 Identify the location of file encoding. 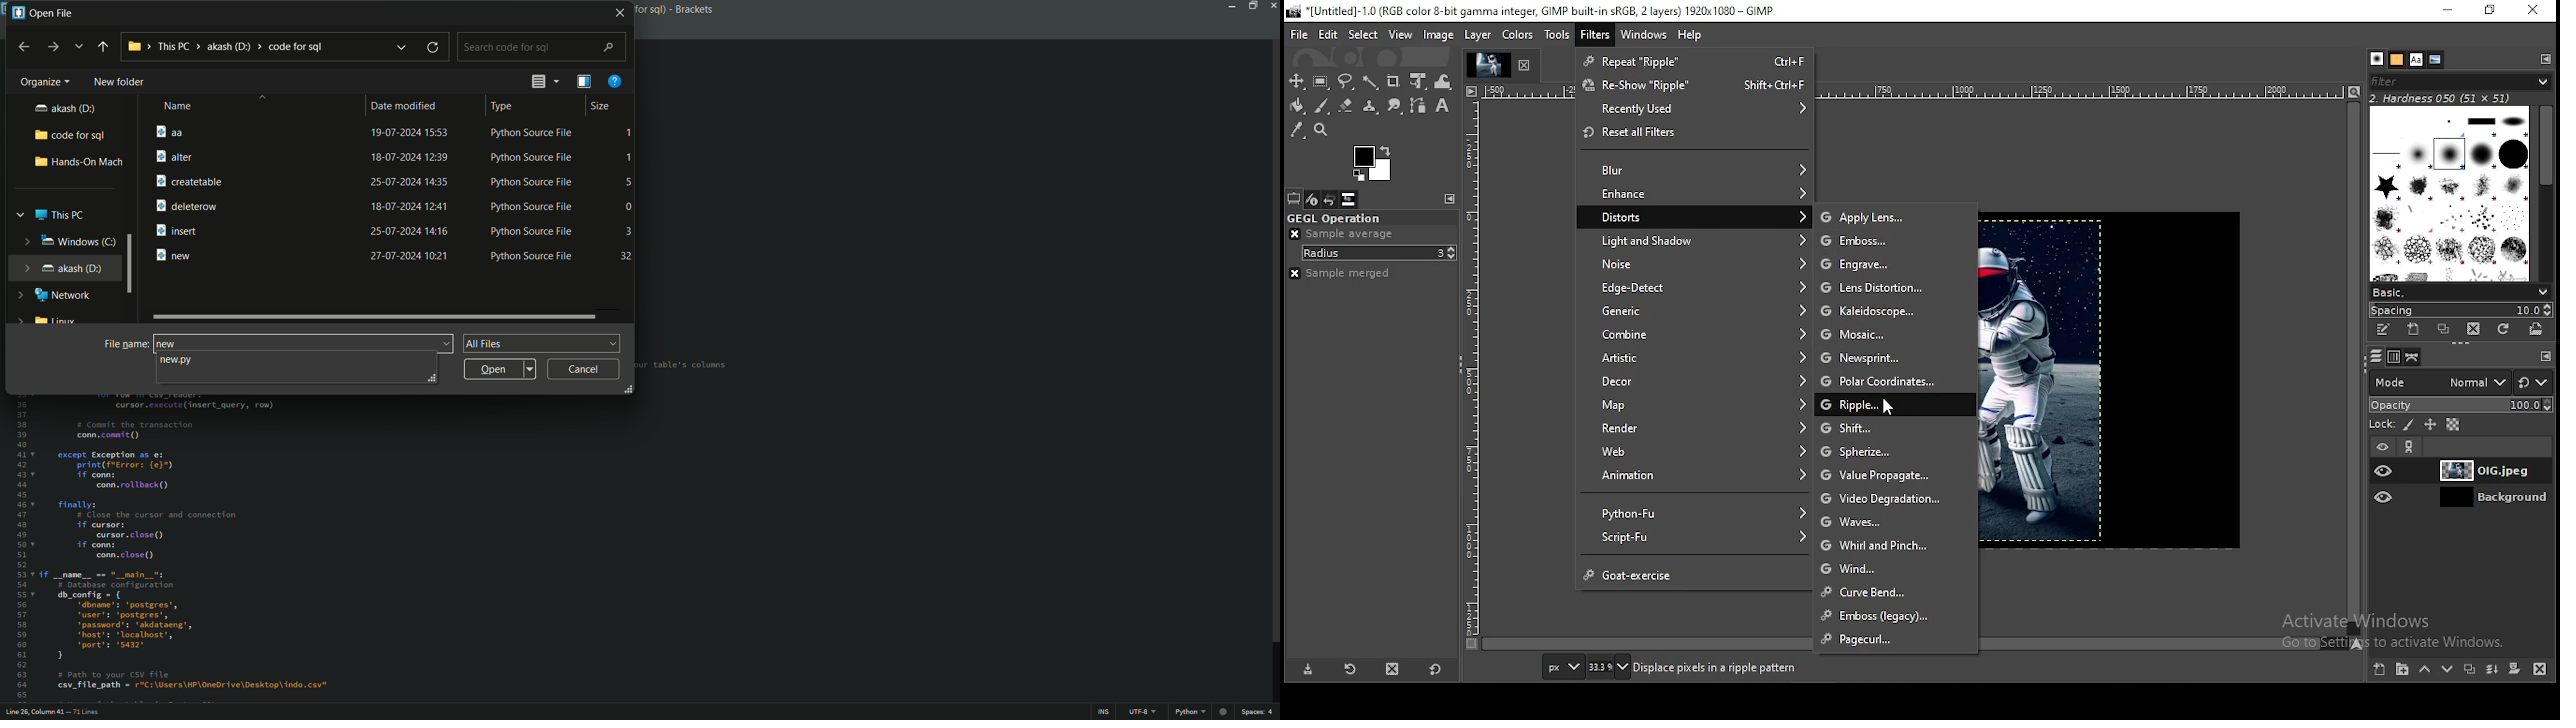
(1143, 713).